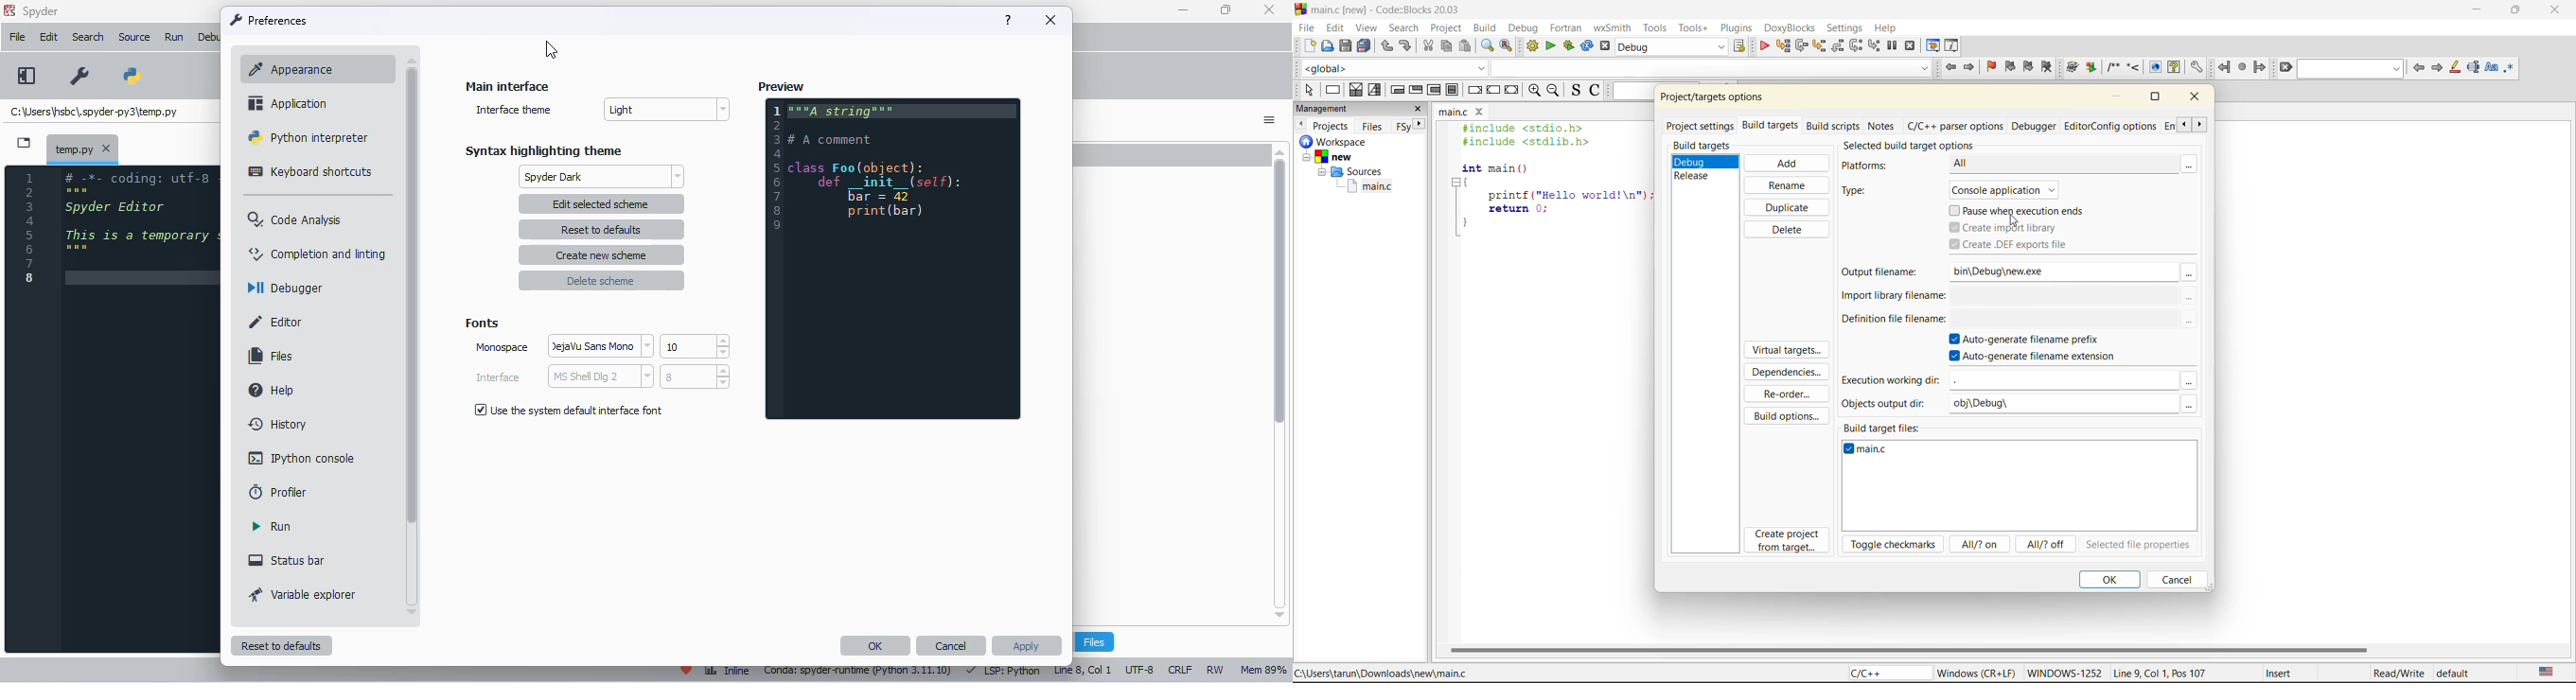 This screenshot has height=700, width=2576. I want to click on main.c, so click(1453, 113).